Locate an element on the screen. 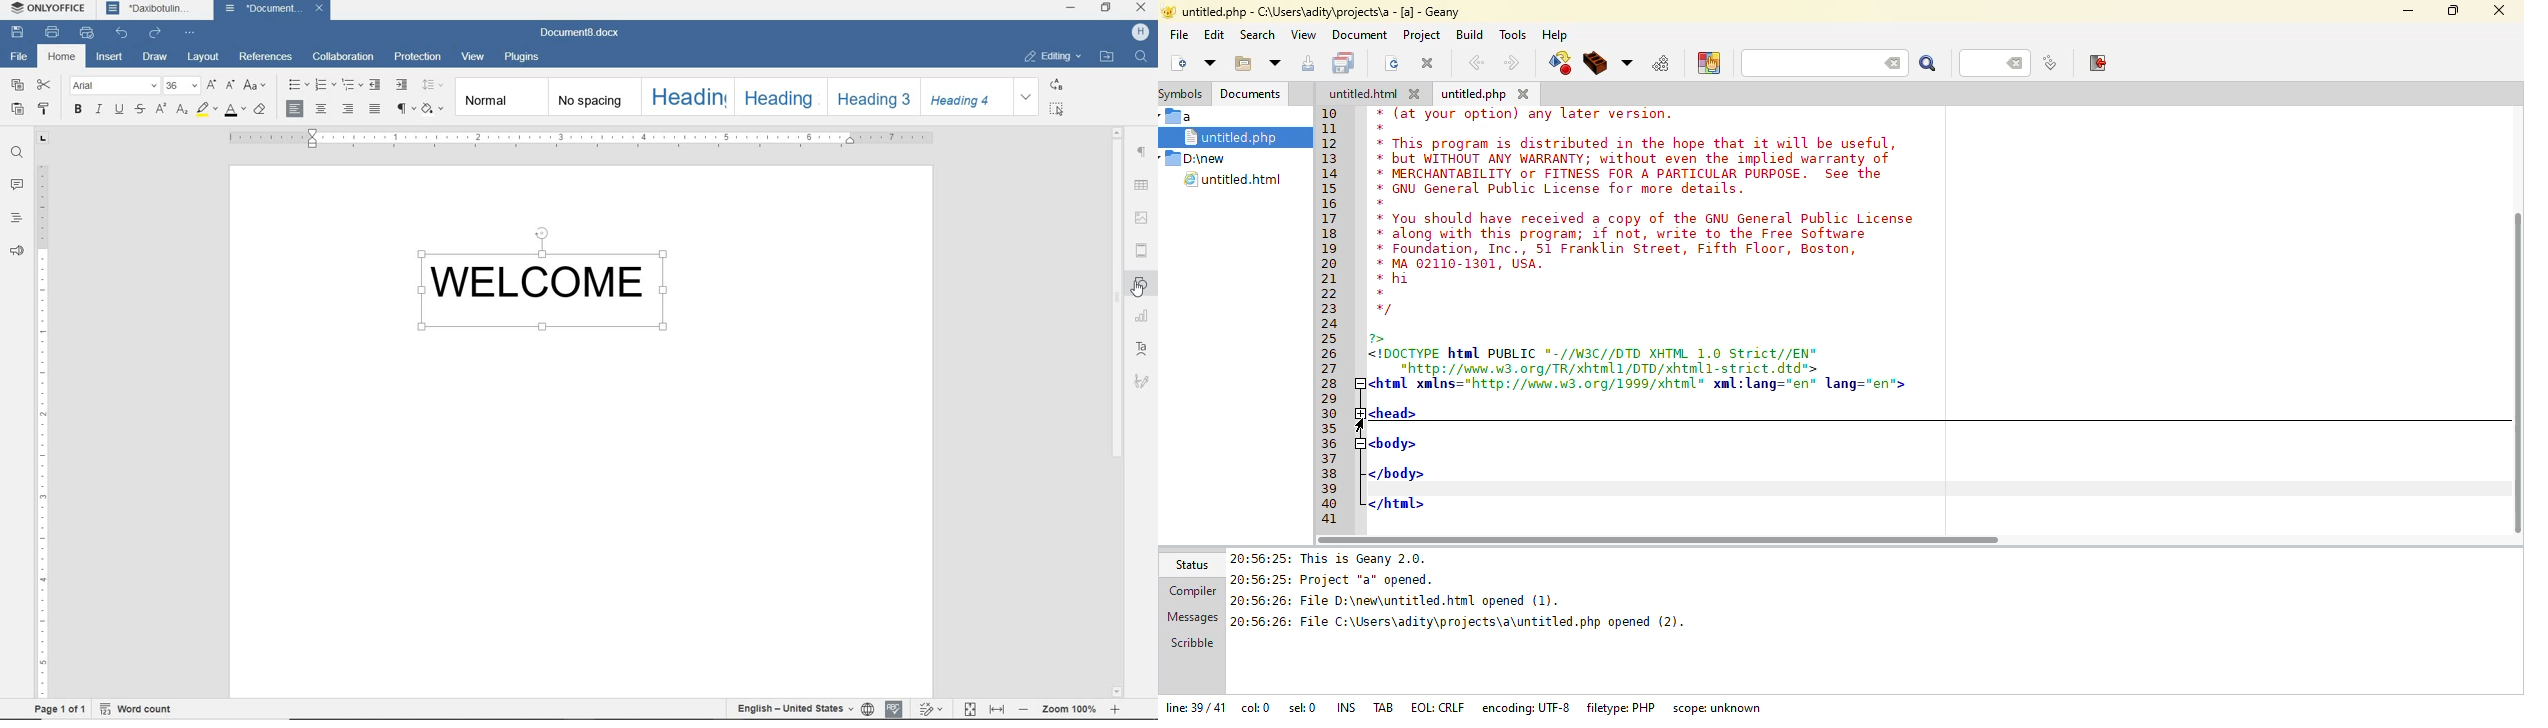 The width and height of the screenshot is (2548, 728). FIT TO PAGE is located at coordinates (970, 710).